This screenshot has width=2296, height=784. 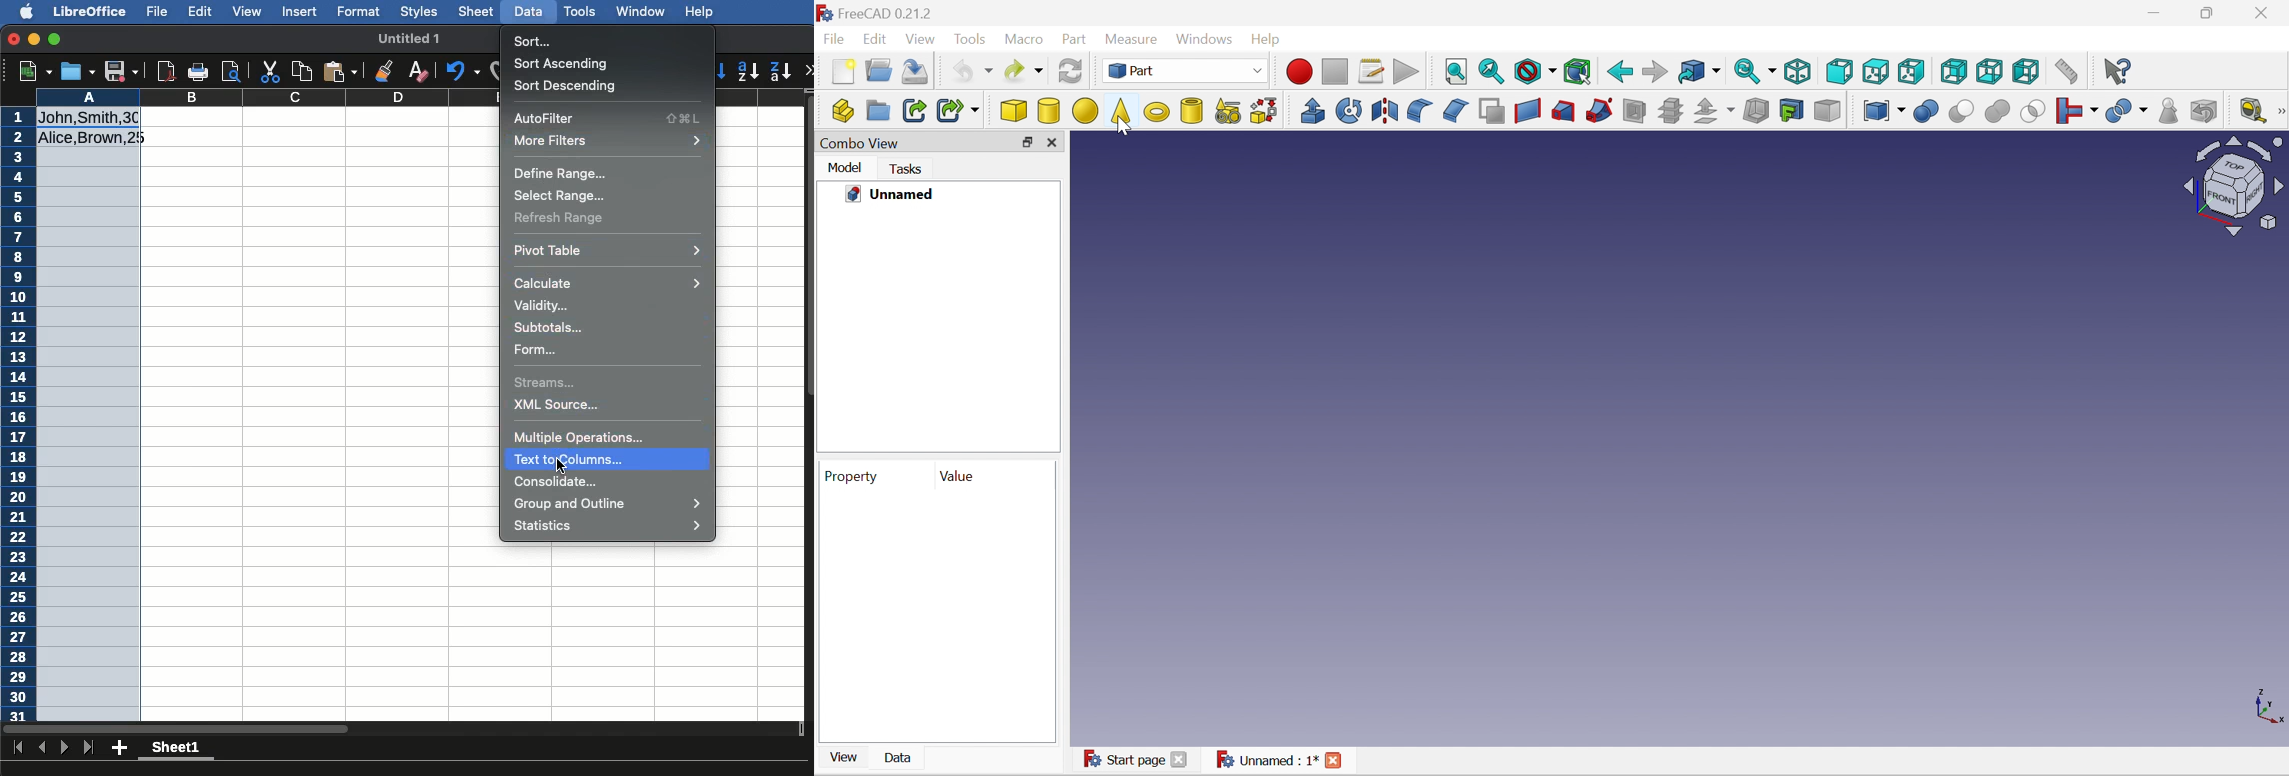 What do you see at coordinates (558, 195) in the screenshot?
I see `Select range` at bounding box center [558, 195].